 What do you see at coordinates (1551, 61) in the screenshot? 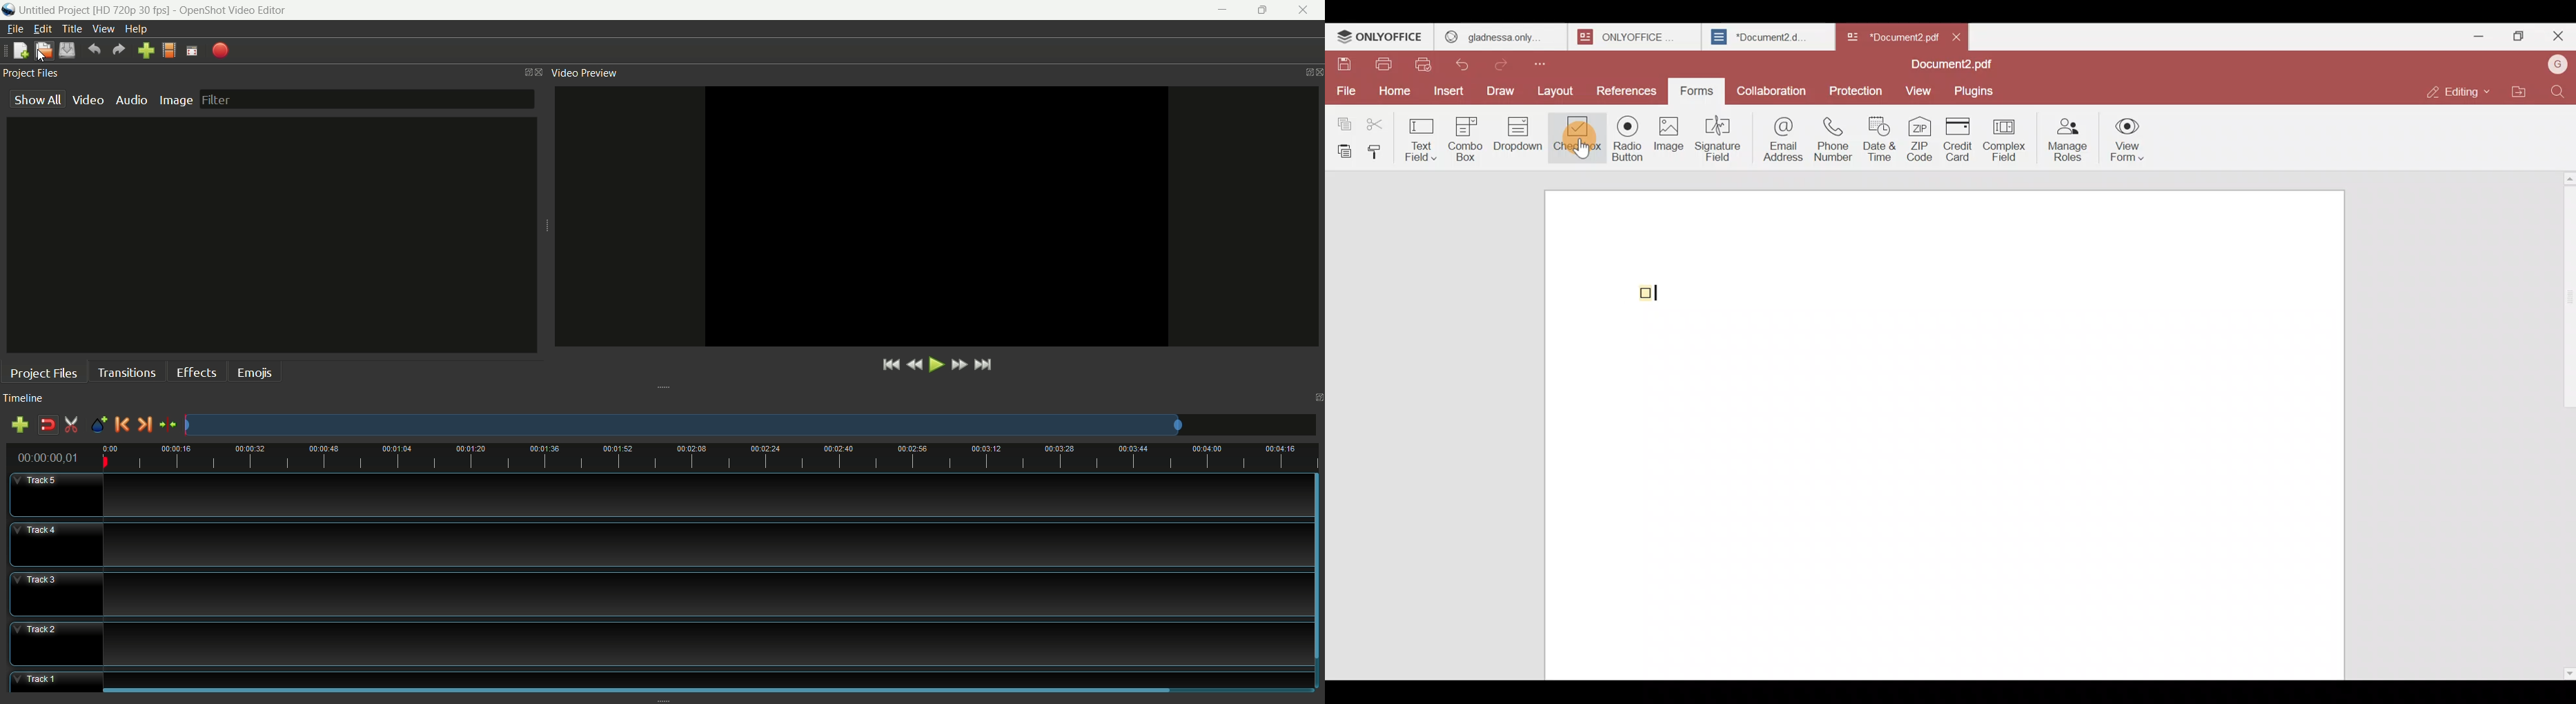
I see `Customize quick access toolbar` at bounding box center [1551, 61].